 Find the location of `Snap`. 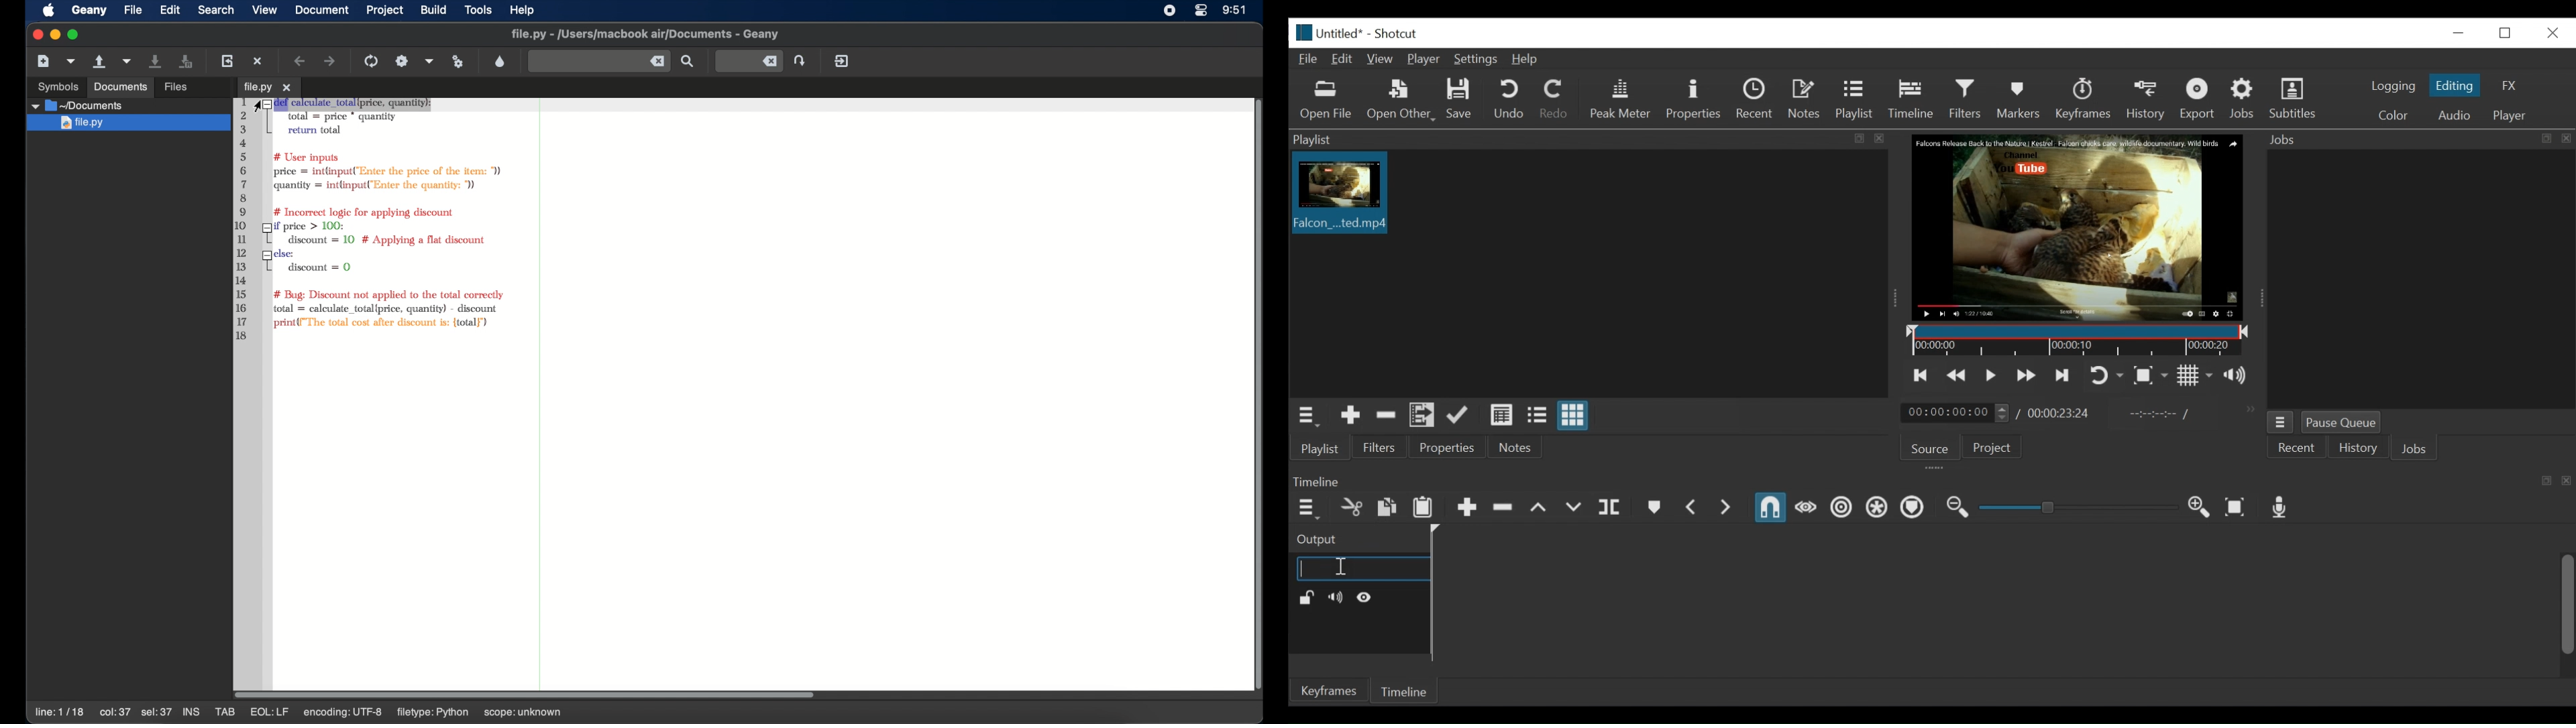

Snap is located at coordinates (1772, 509).